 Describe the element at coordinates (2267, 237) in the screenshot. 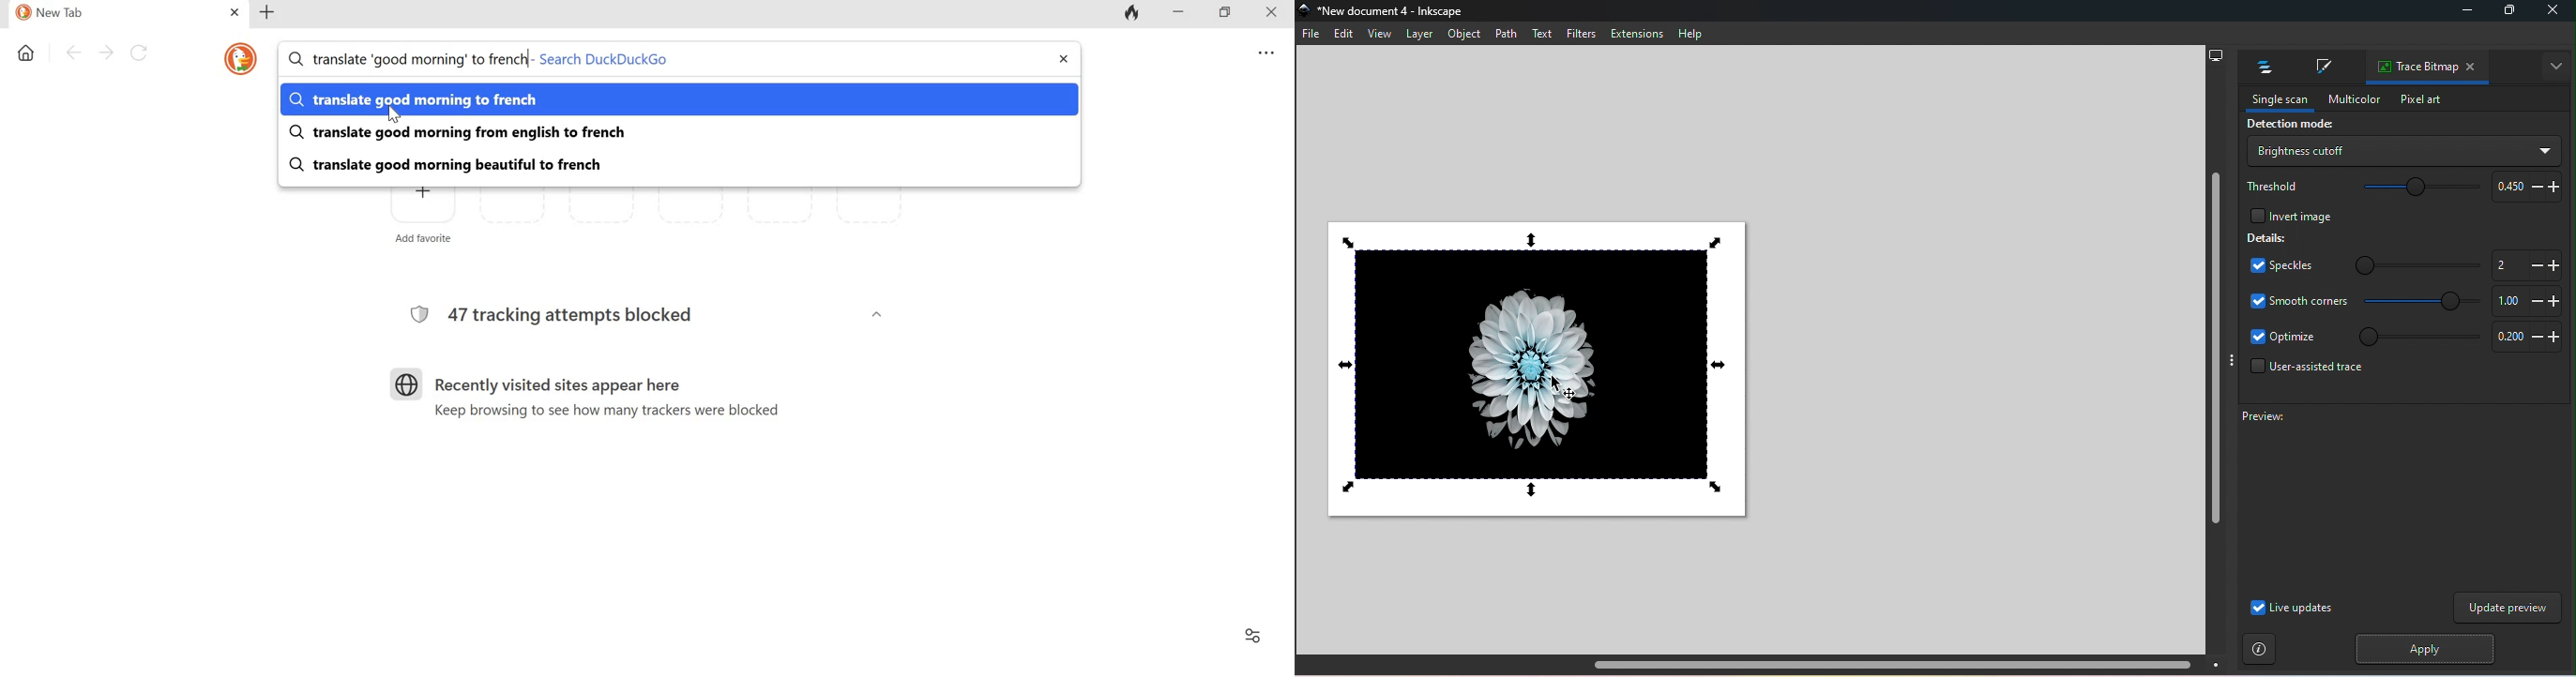

I see `Details` at that location.